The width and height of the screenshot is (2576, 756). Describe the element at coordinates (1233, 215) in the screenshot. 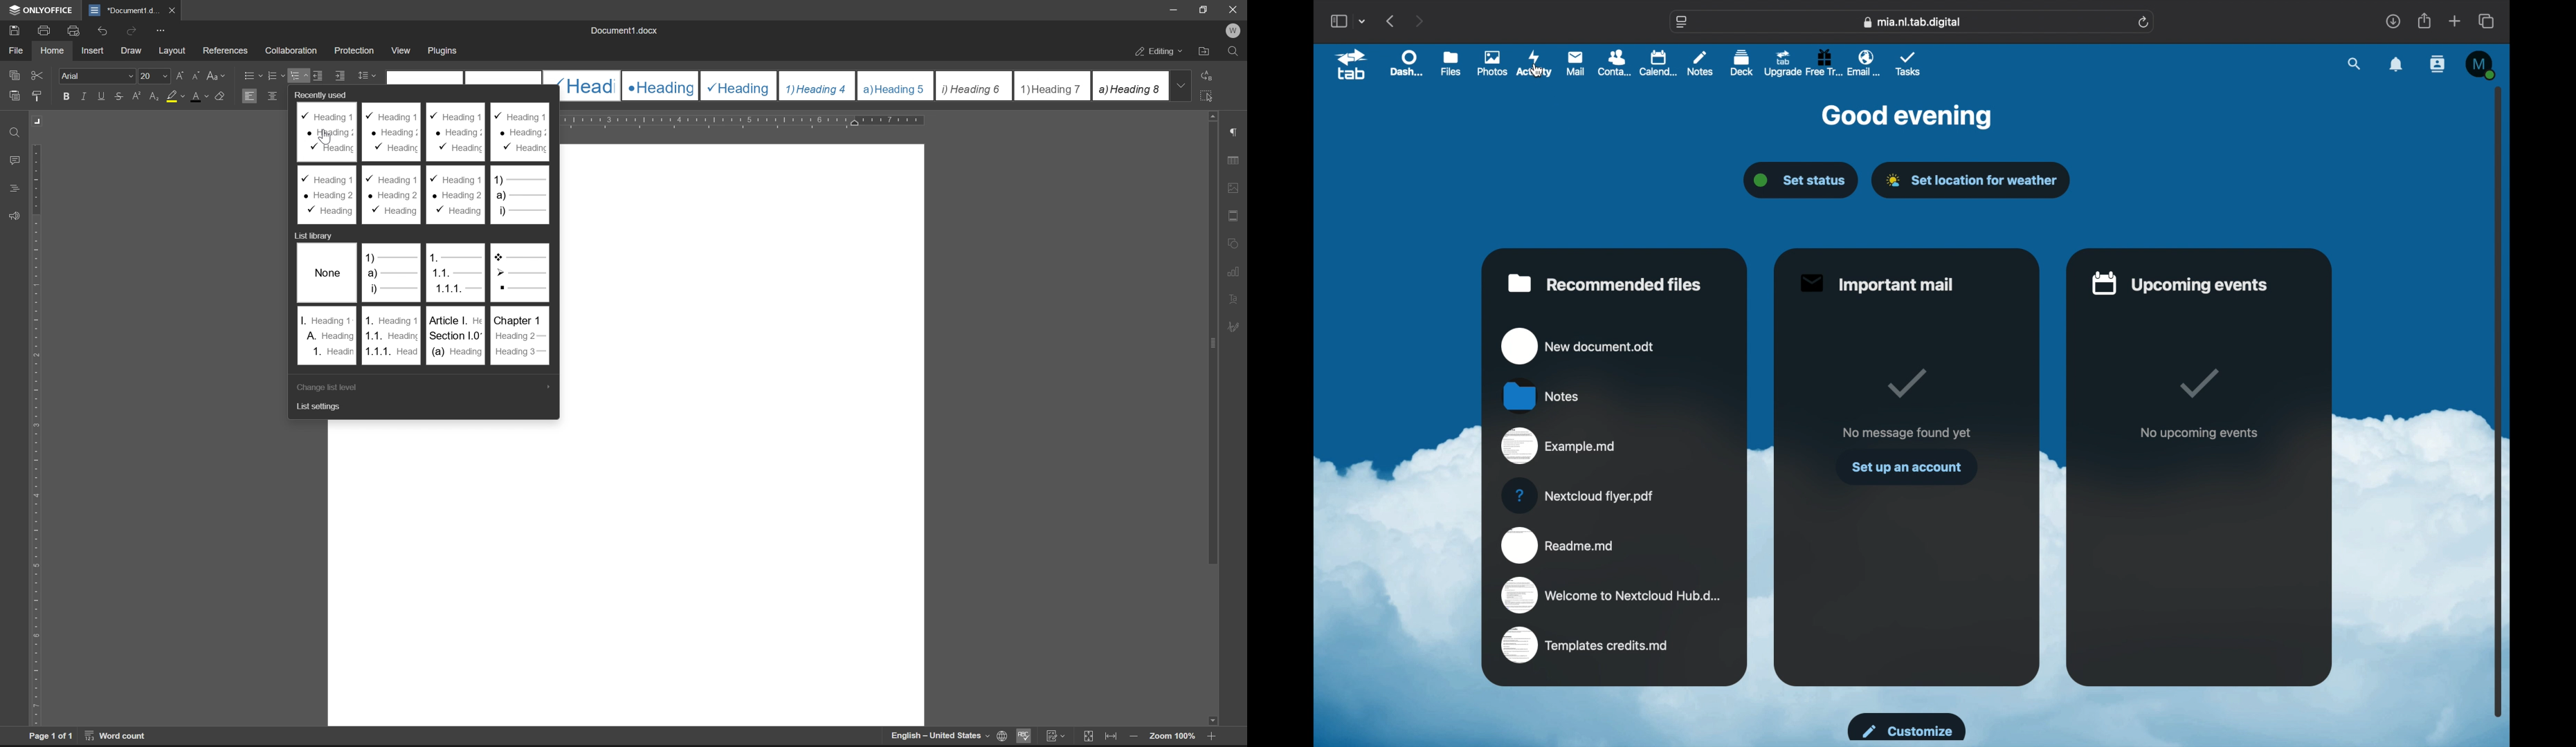

I see `header & footer settings` at that location.